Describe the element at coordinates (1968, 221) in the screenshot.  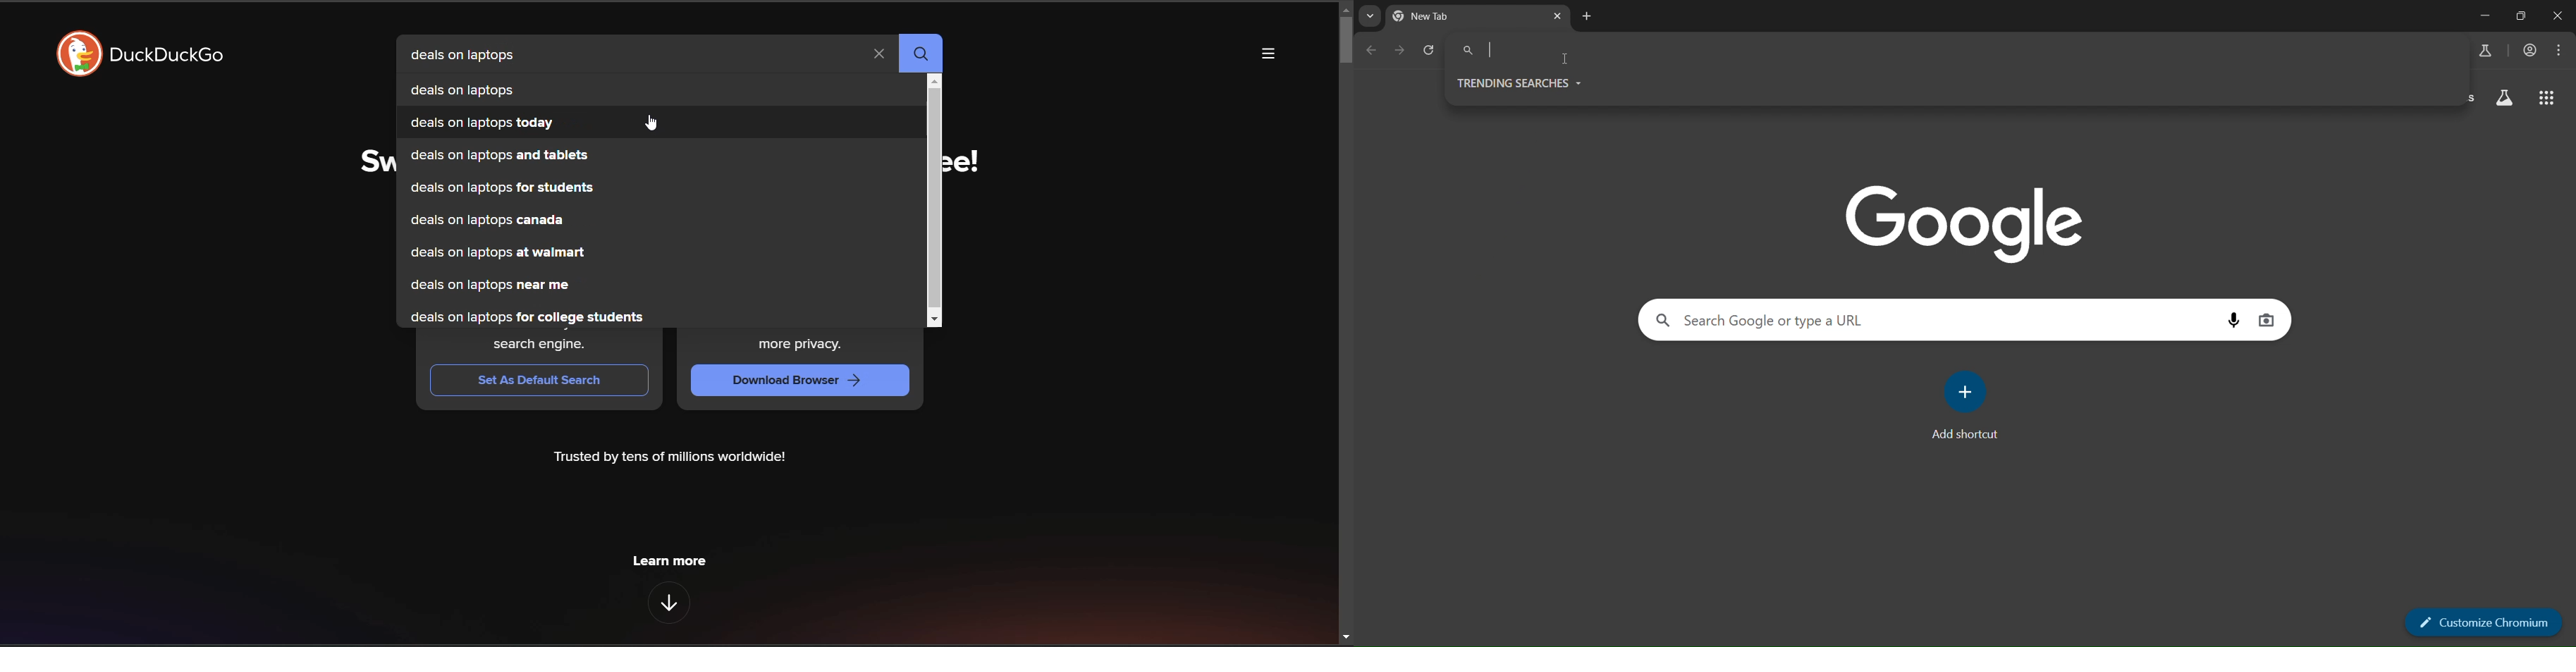
I see `image` at that location.